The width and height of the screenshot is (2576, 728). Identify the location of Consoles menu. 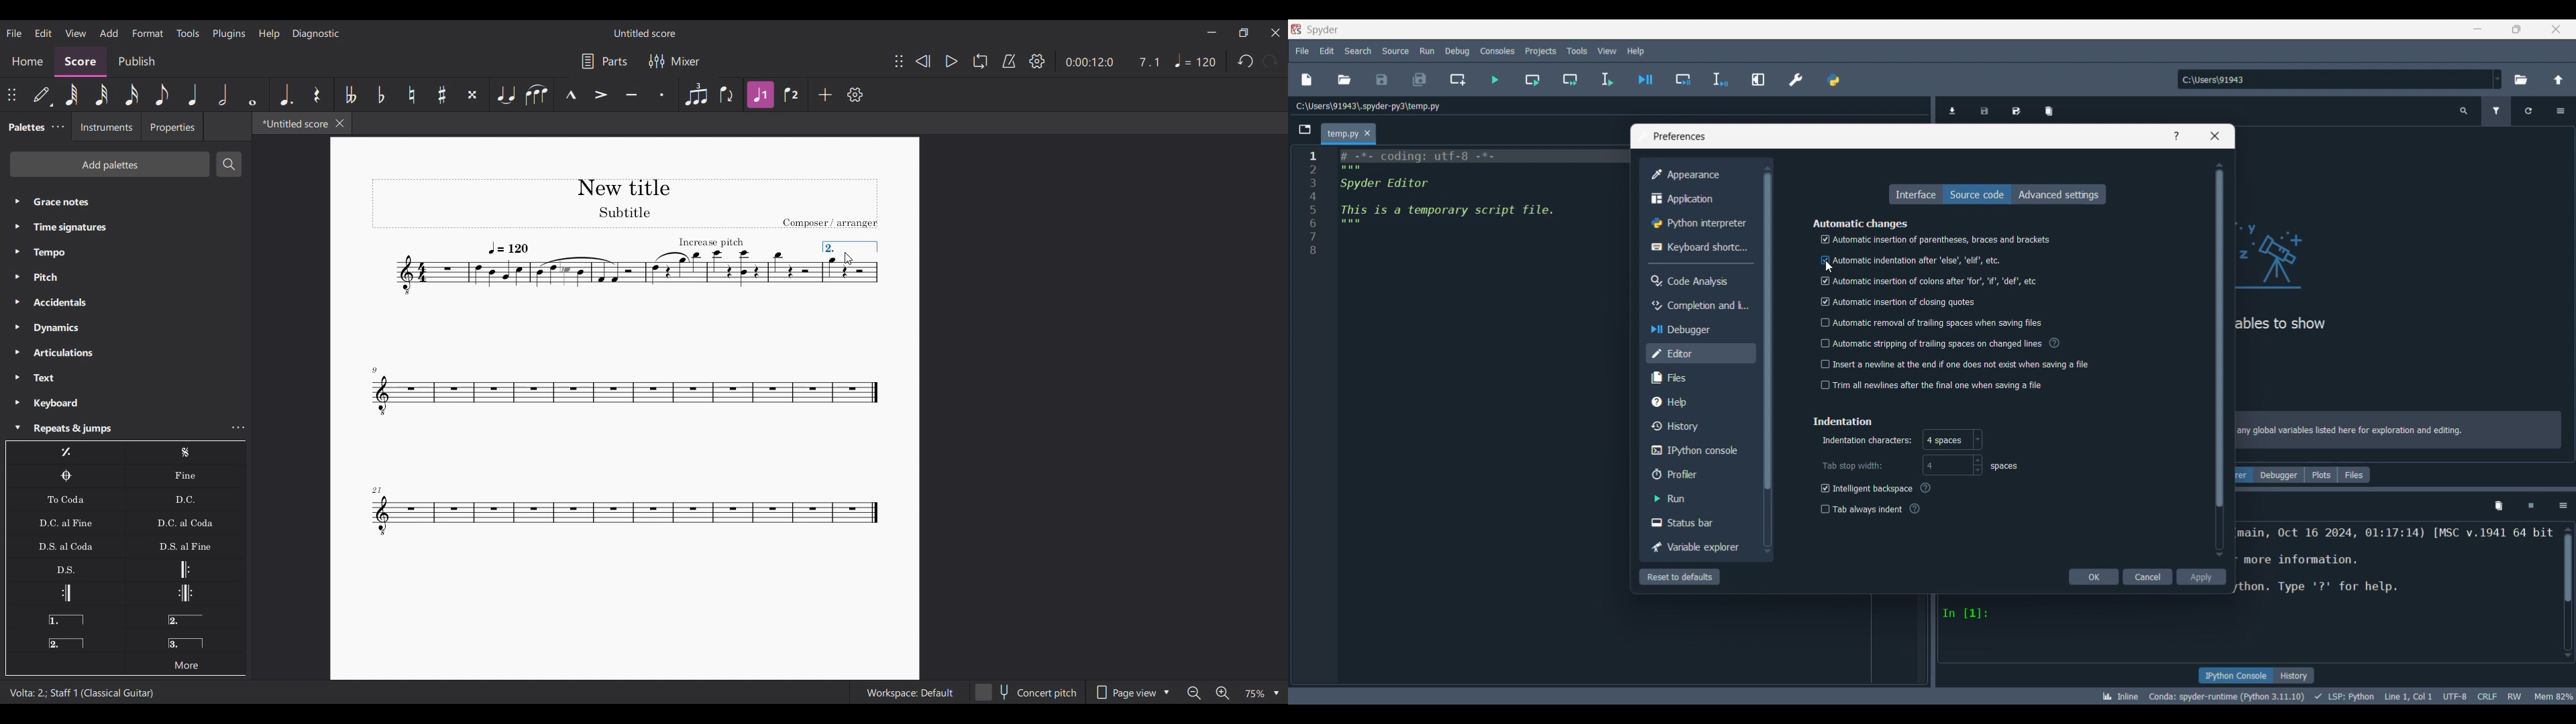
(1497, 51).